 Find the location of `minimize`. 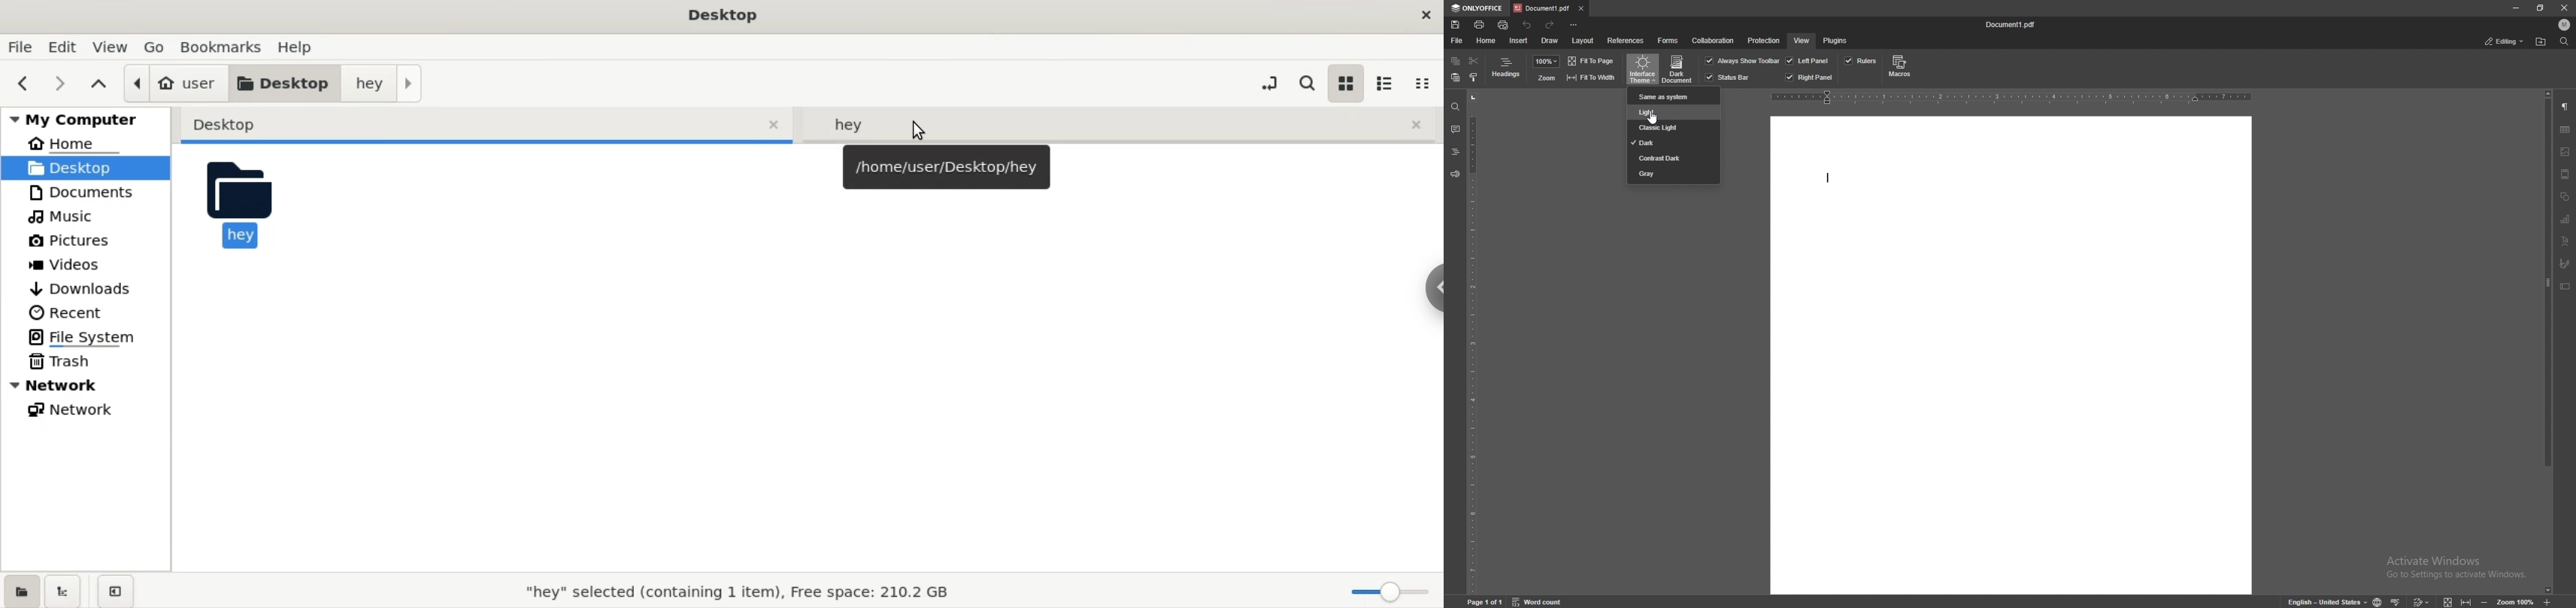

minimize is located at coordinates (2516, 8).